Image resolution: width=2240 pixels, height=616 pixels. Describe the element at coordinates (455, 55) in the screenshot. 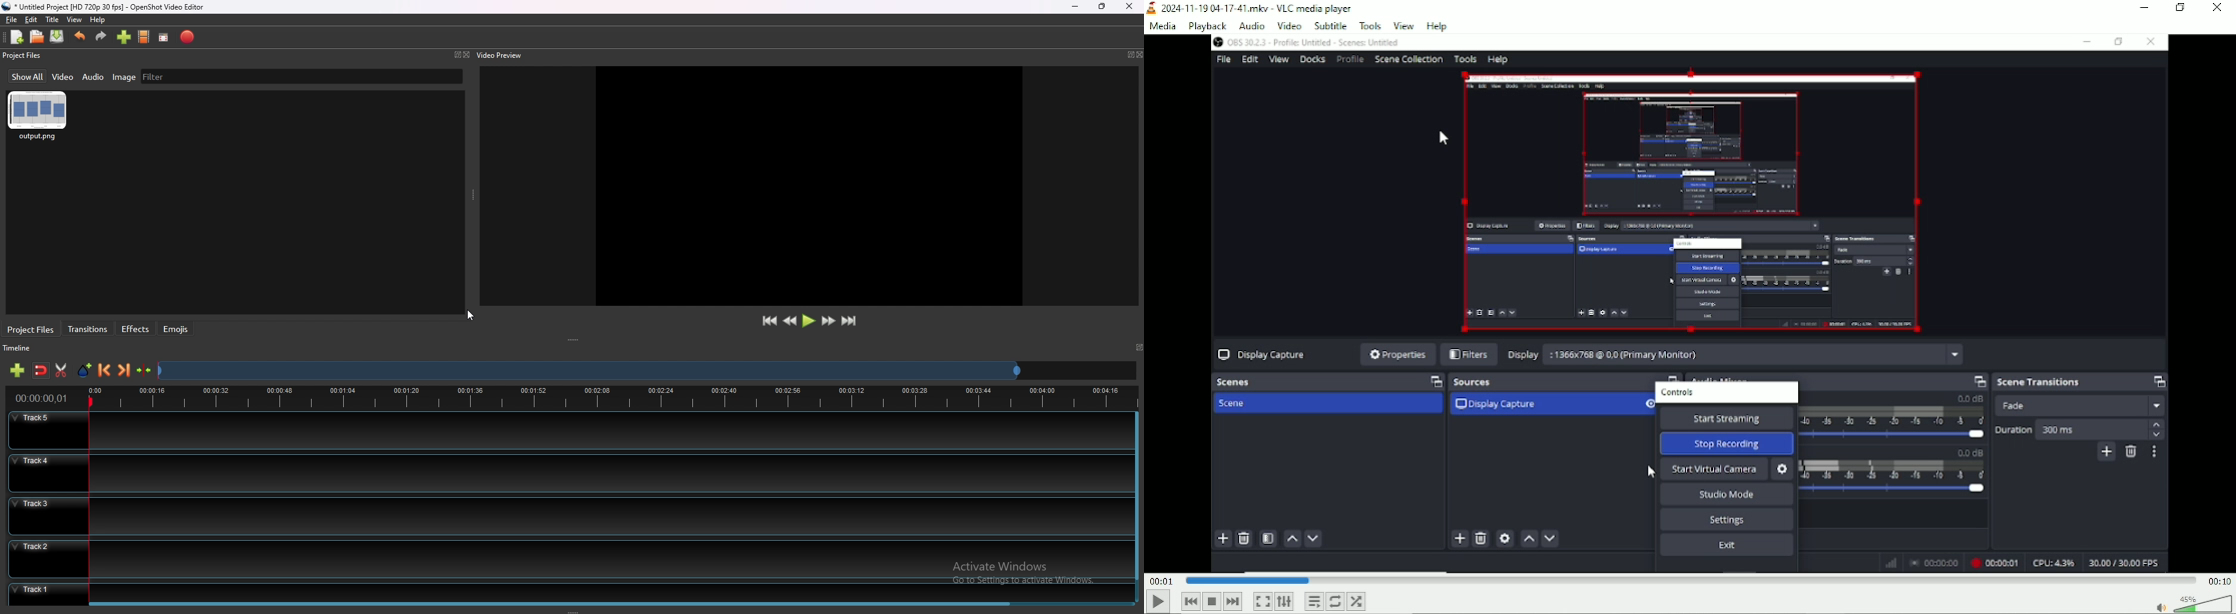

I see `pop out` at that location.